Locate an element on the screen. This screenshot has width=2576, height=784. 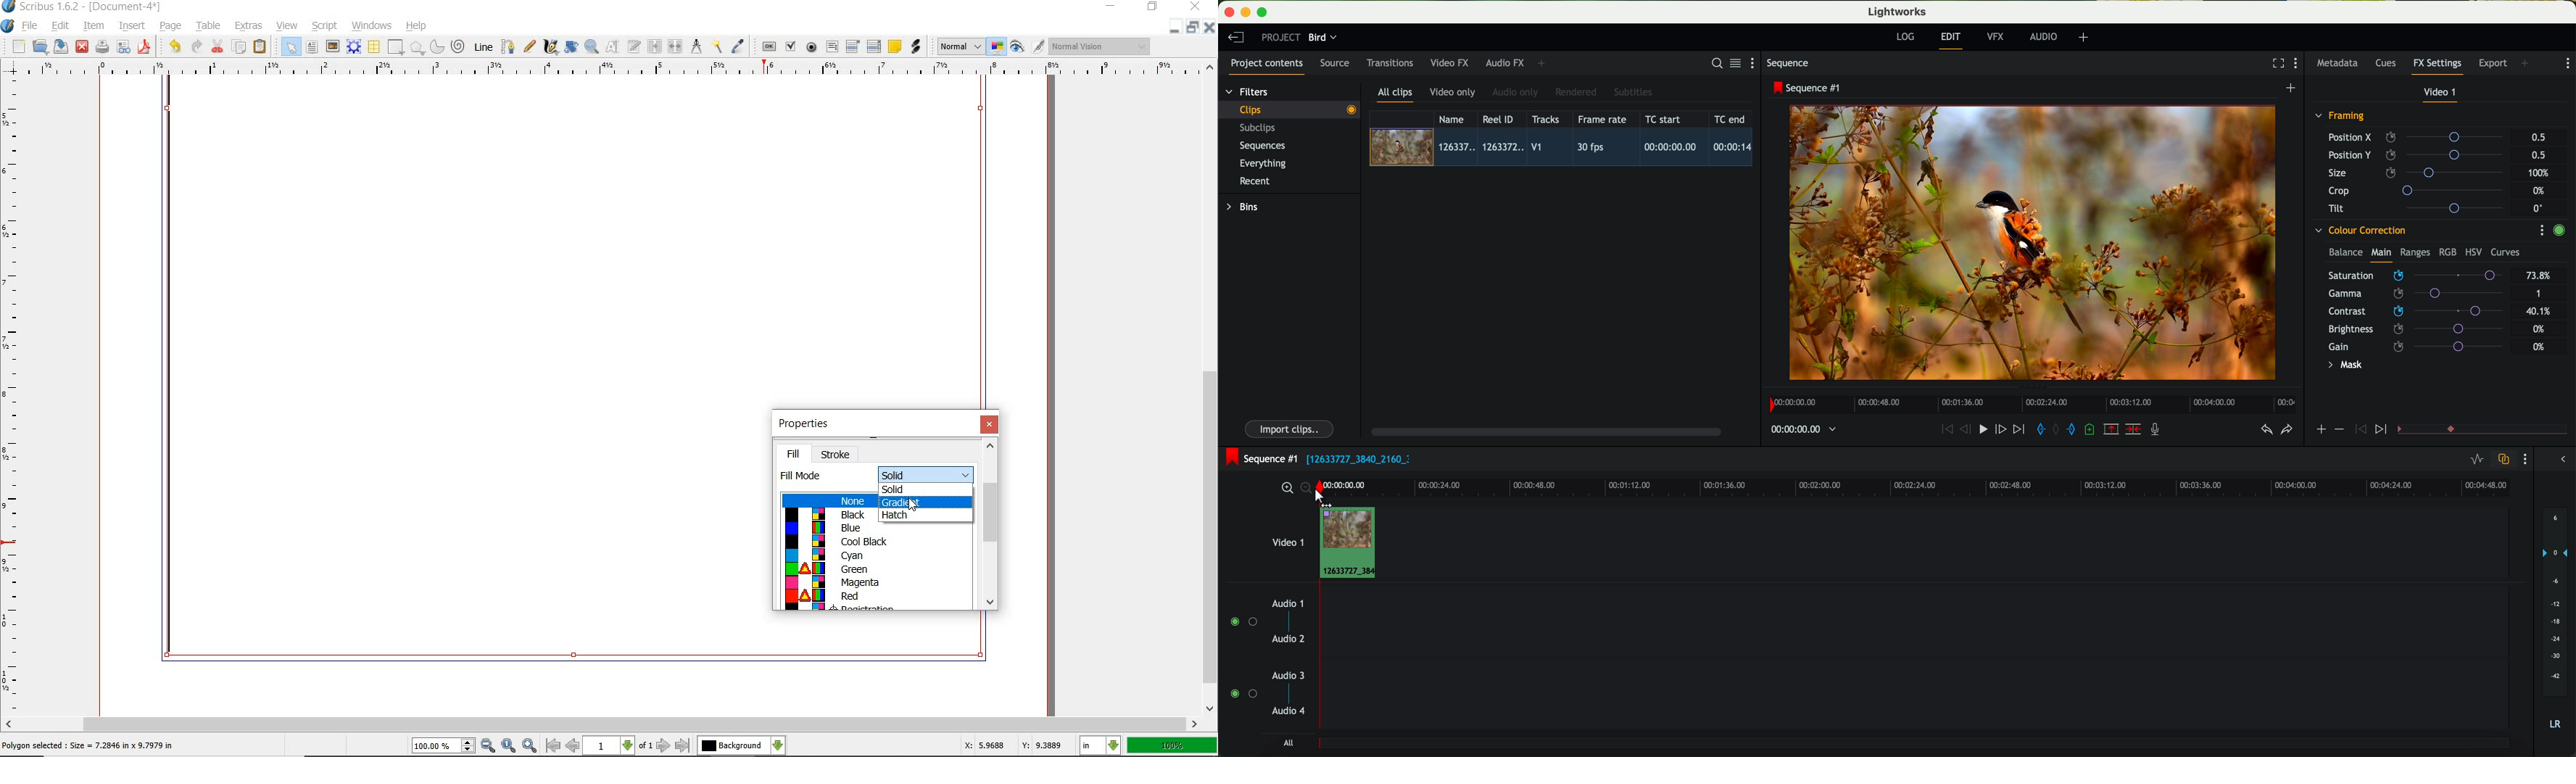
RGB is located at coordinates (2447, 251).